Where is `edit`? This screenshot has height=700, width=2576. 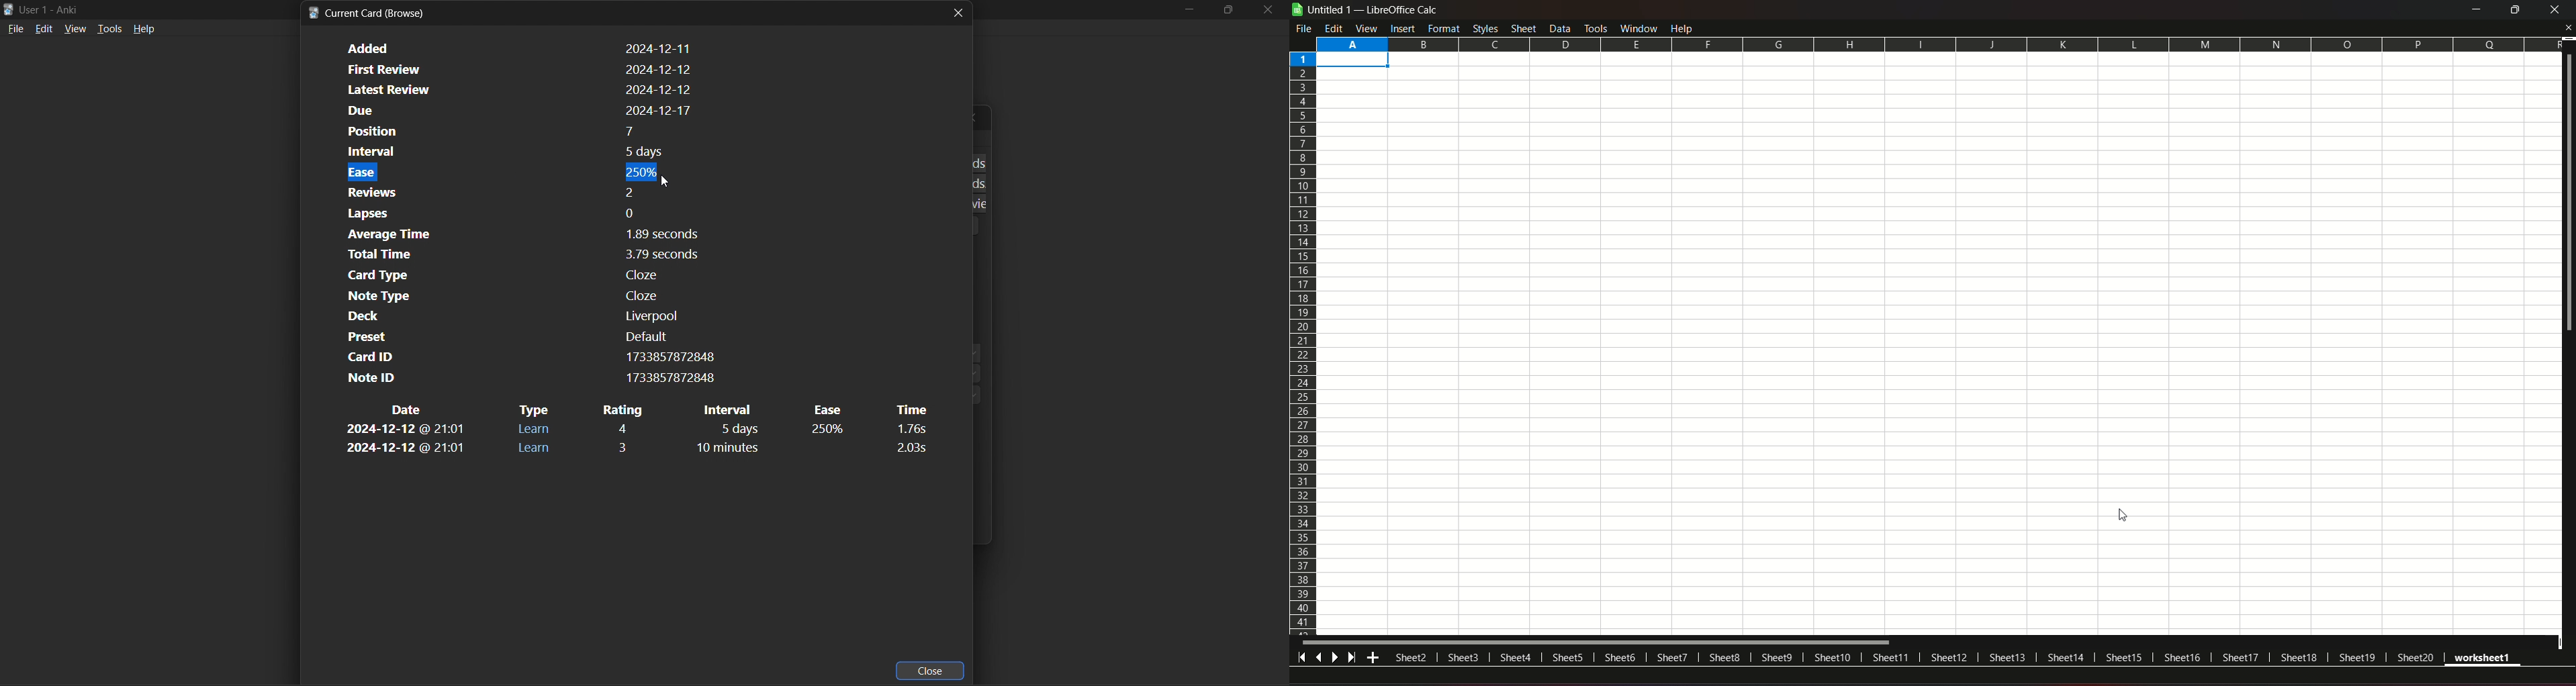 edit is located at coordinates (44, 30).